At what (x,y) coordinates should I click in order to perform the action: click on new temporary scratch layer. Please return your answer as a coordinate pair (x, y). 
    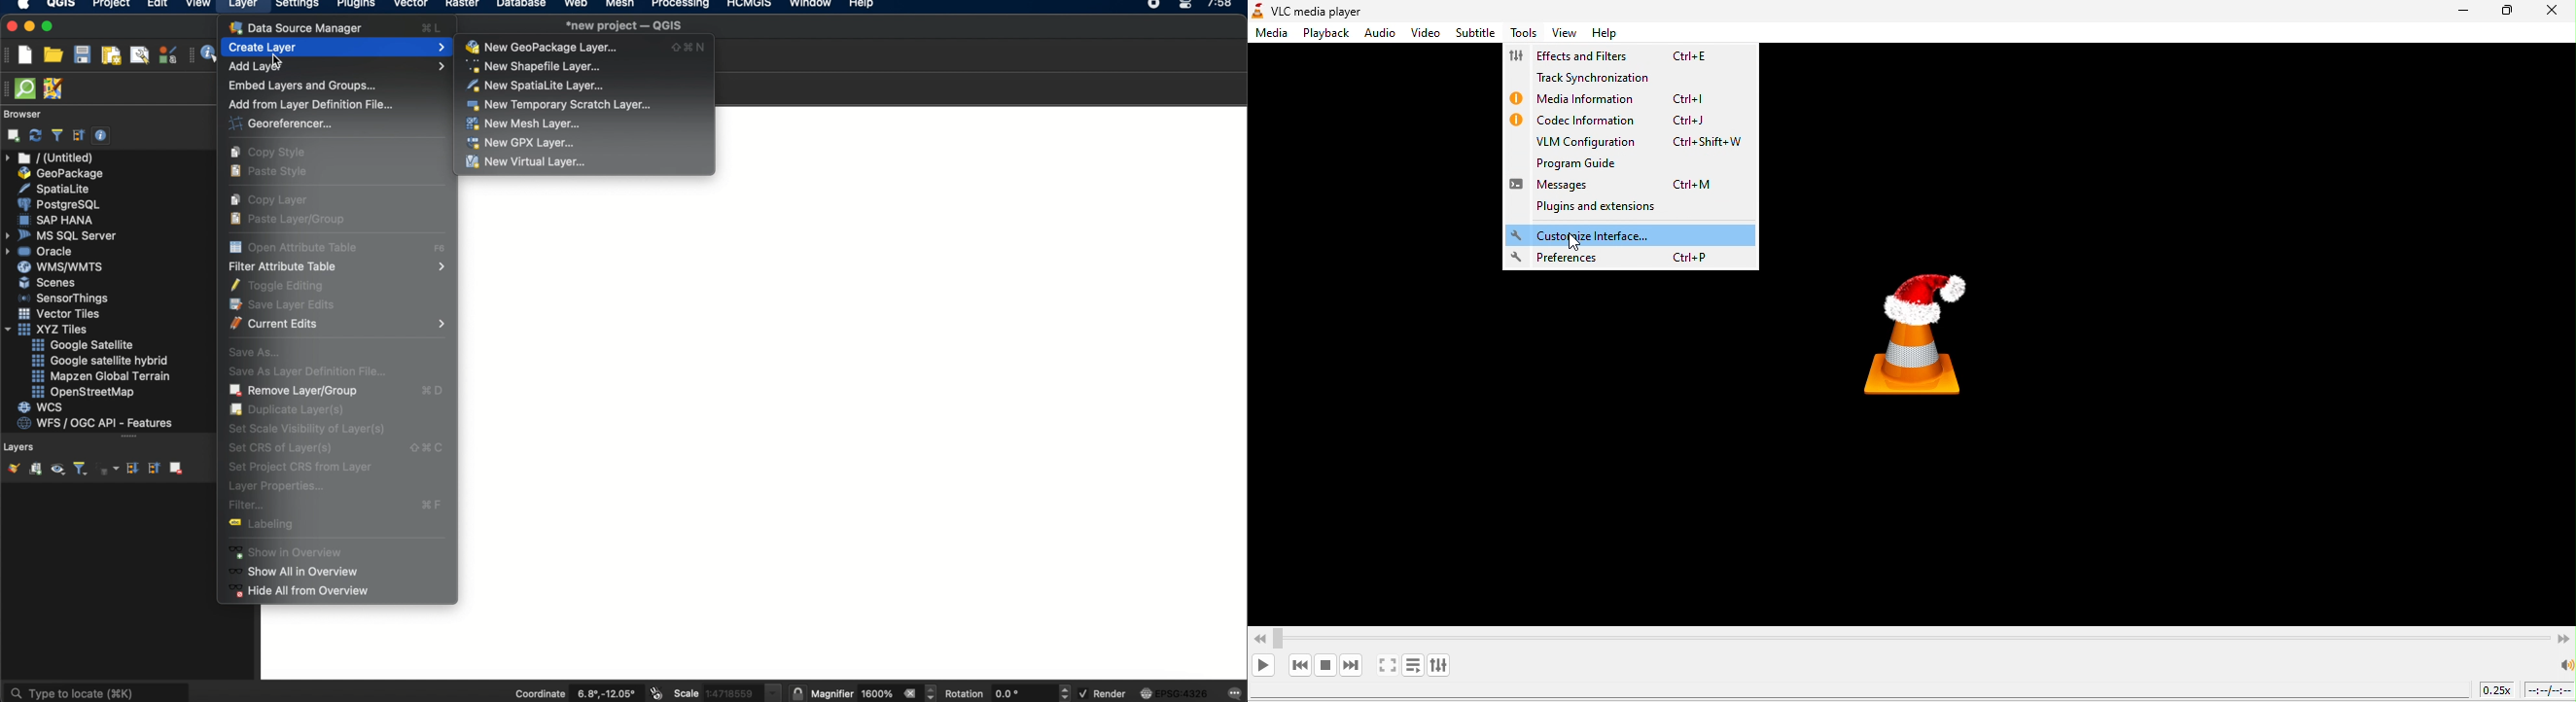
    Looking at the image, I should click on (561, 105).